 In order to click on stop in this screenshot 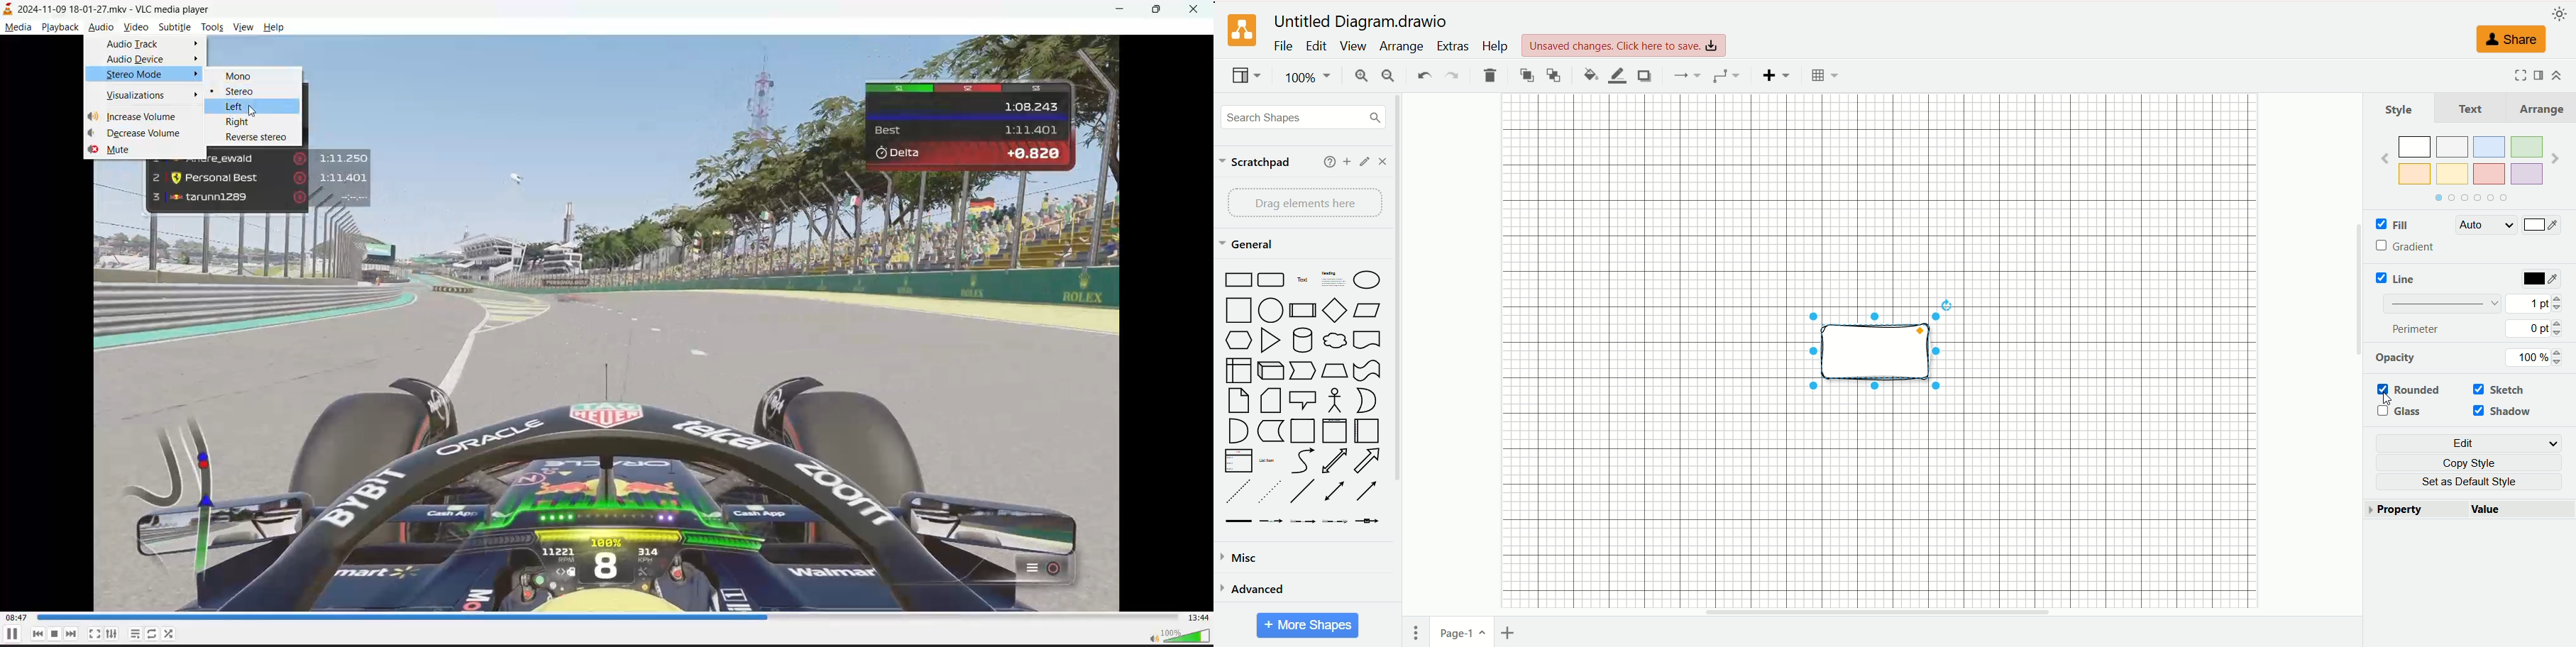, I will do `click(54, 634)`.